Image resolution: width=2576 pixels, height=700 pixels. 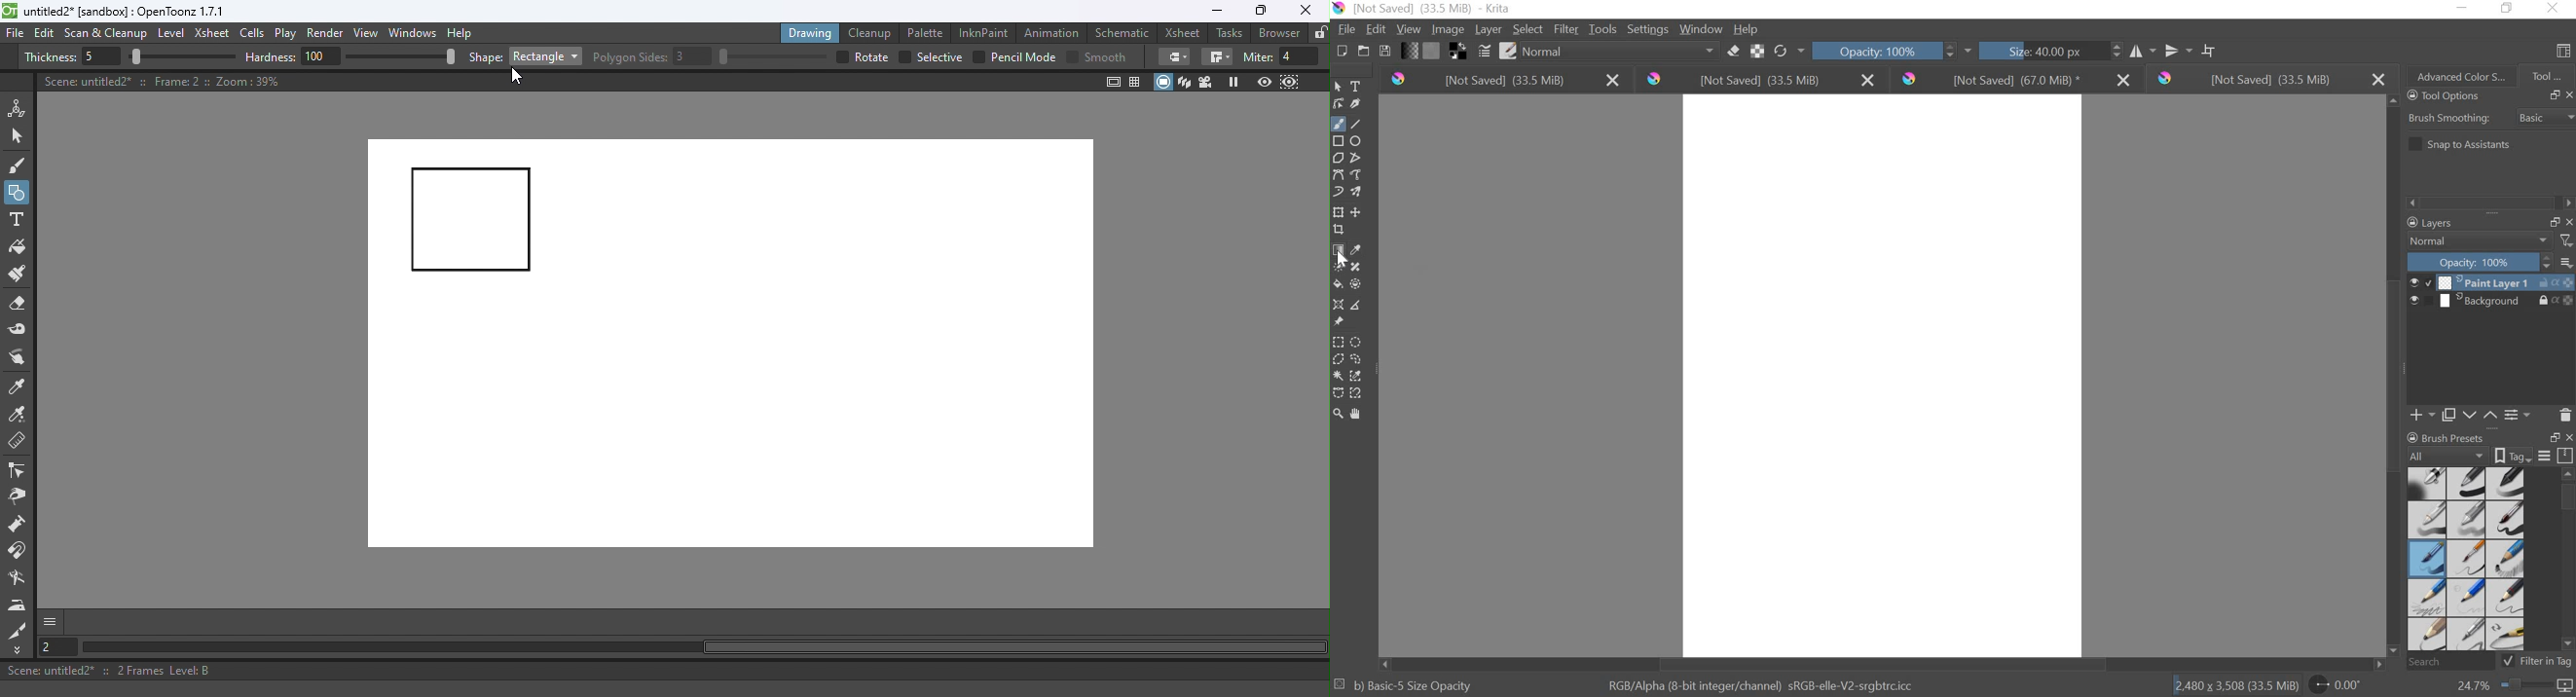 I want to click on move layer, so click(x=1358, y=213).